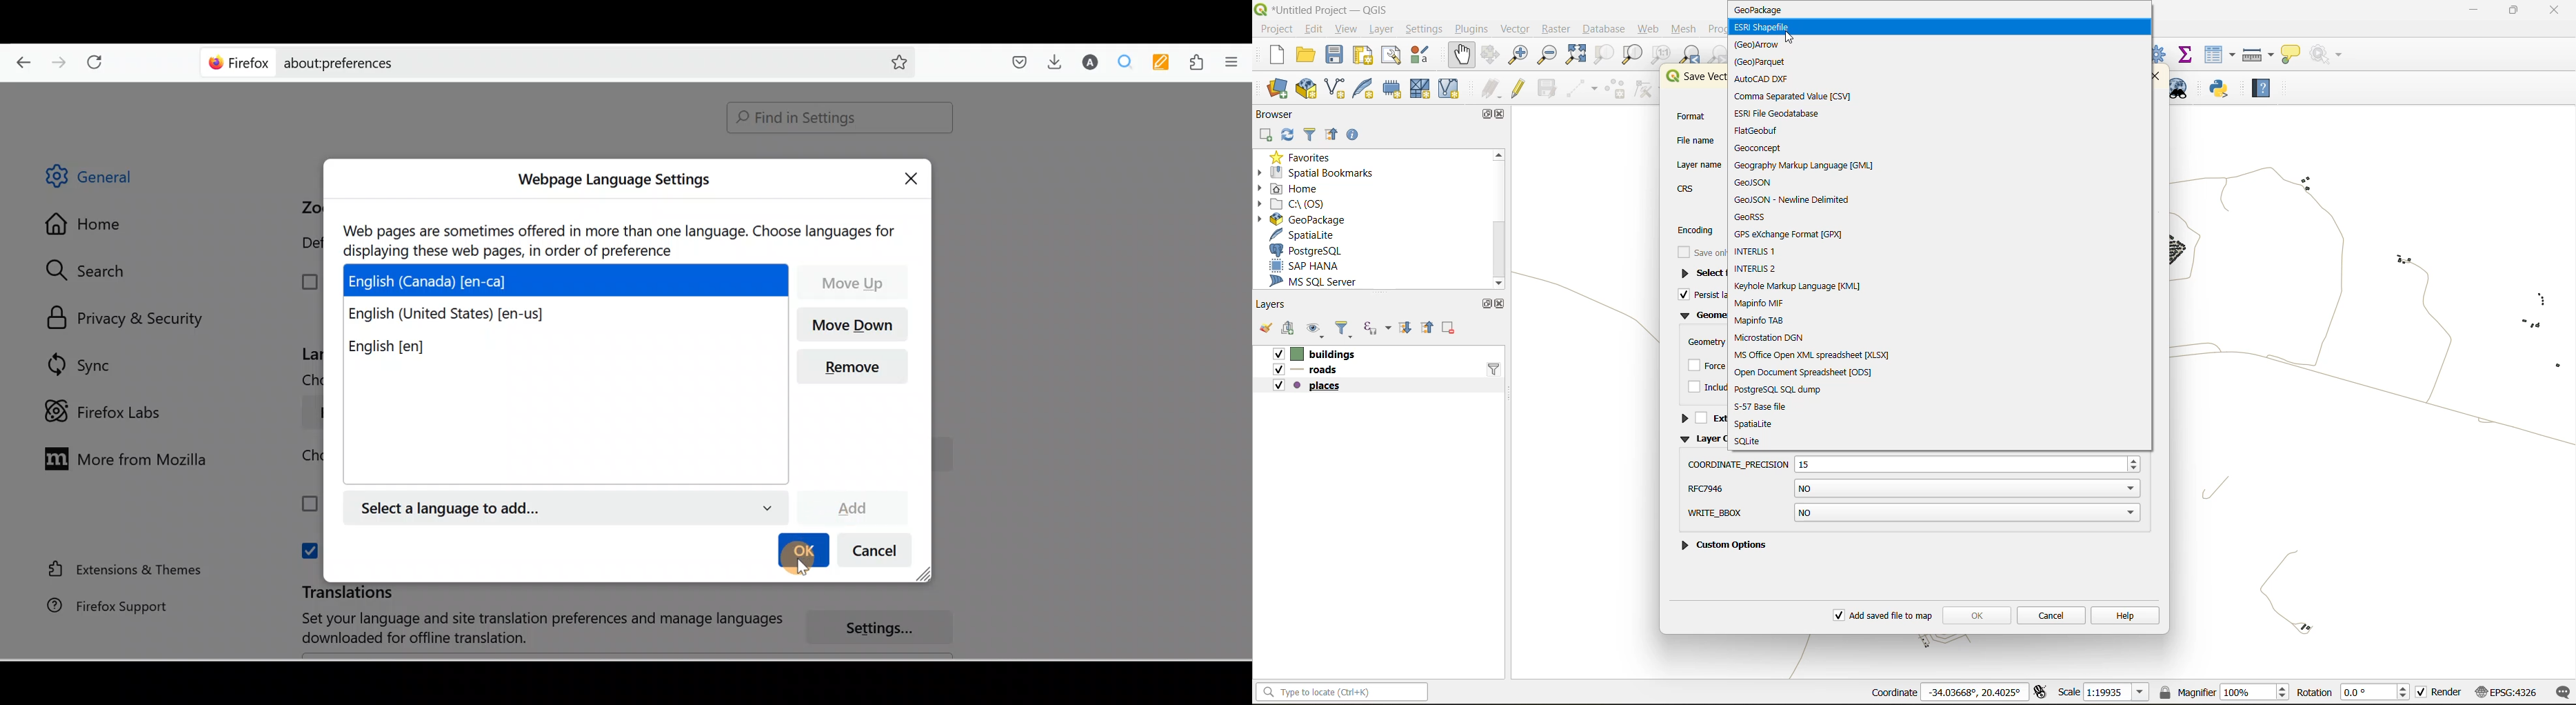 The image size is (2576, 728). Describe the element at coordinates (1948, 692) in the screenshot. I see `coordinates` at that location.